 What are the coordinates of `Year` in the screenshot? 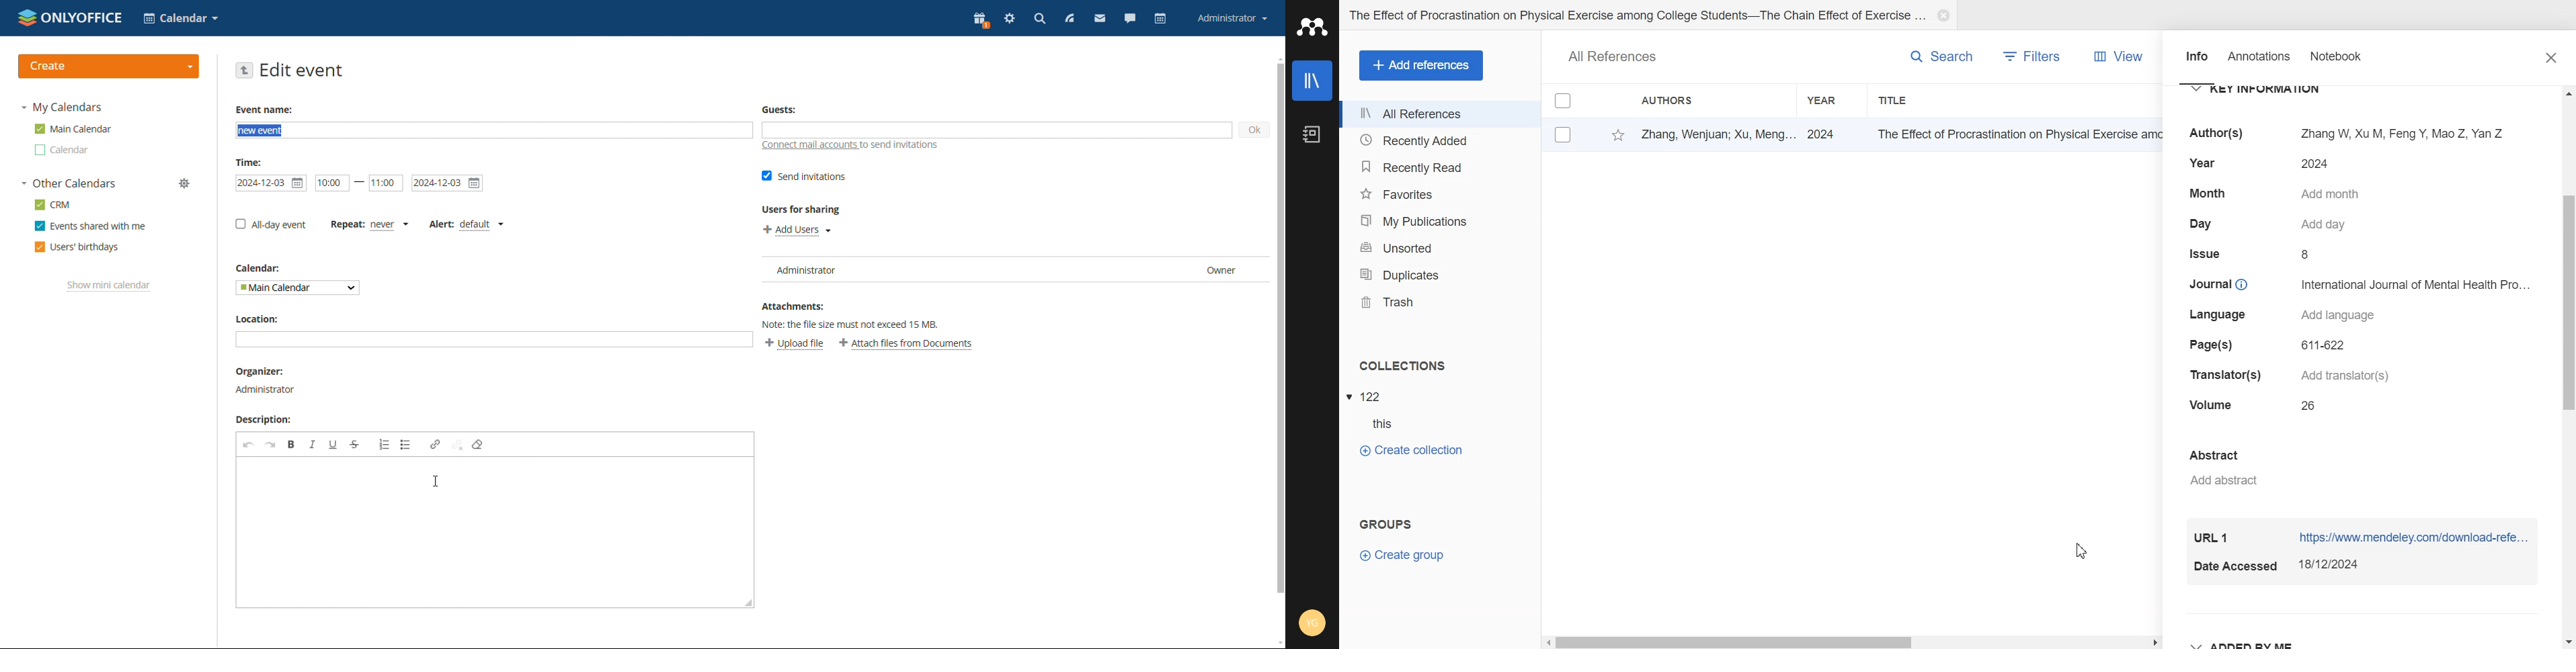 It's located at (1832, 99).